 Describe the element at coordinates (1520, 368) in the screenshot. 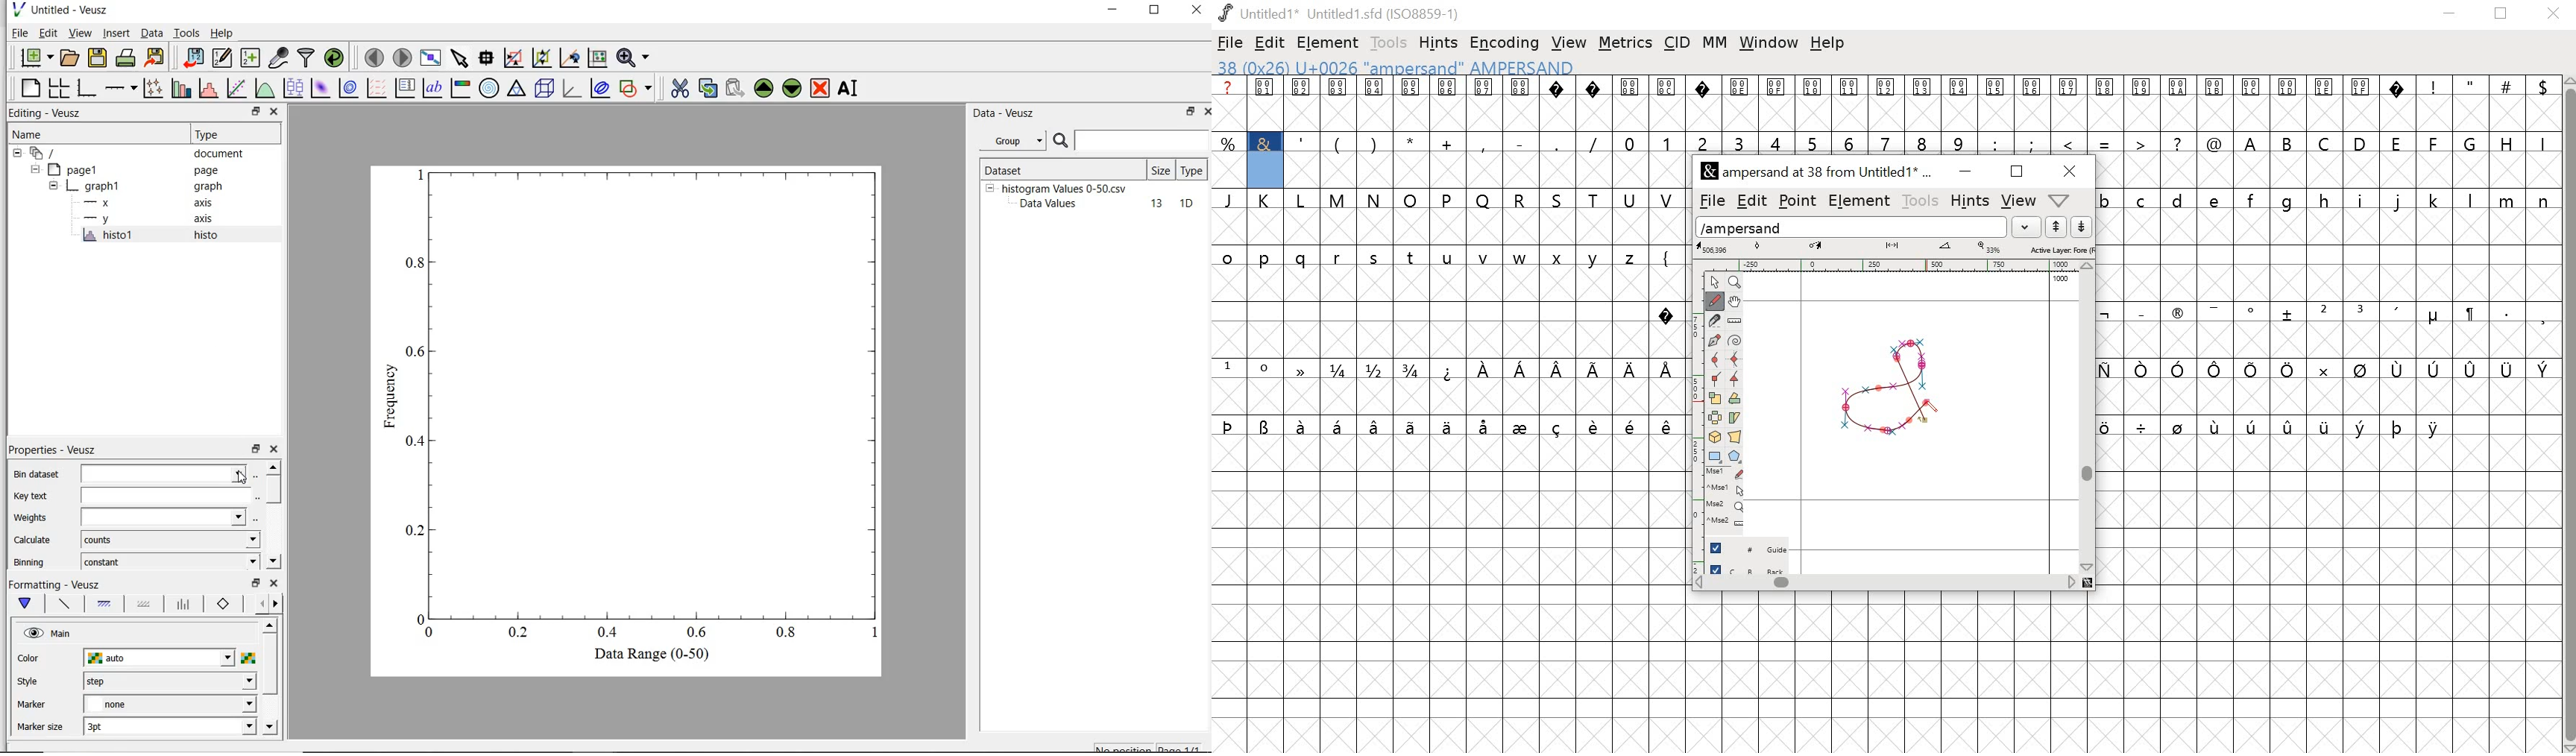

I see `symbol` at that location.